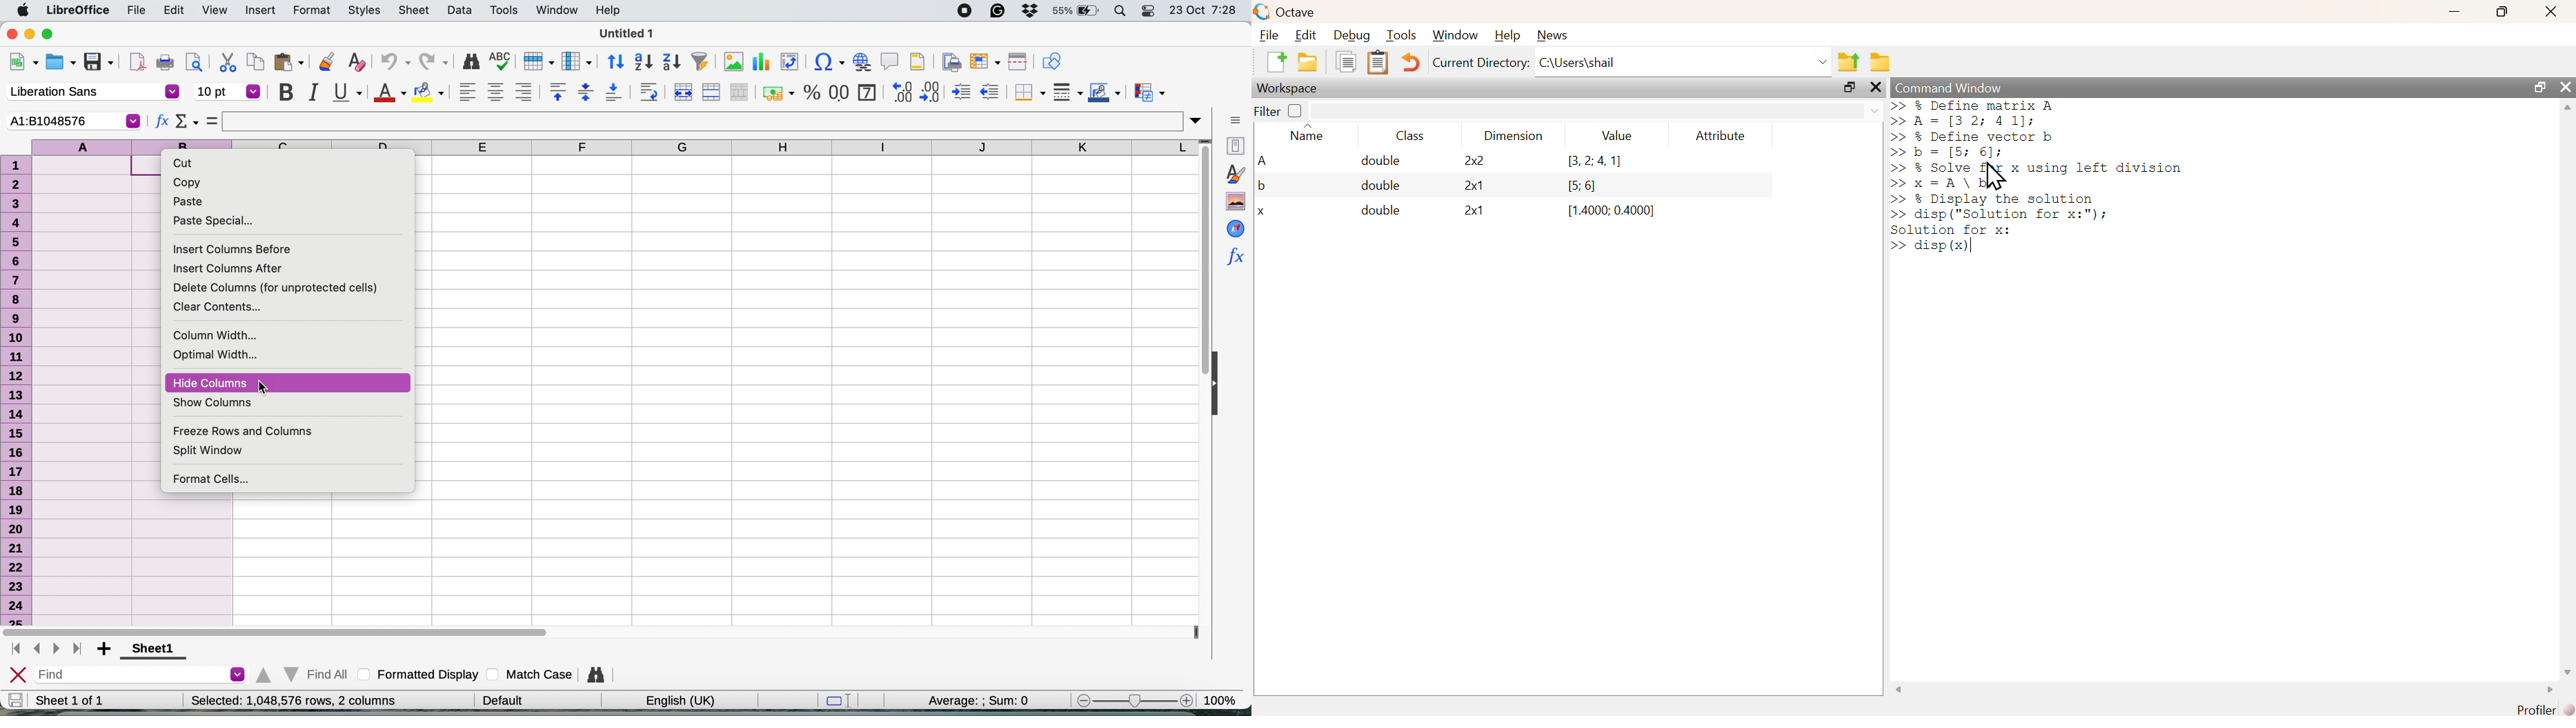  I want to click on select function, so click(186, 122).